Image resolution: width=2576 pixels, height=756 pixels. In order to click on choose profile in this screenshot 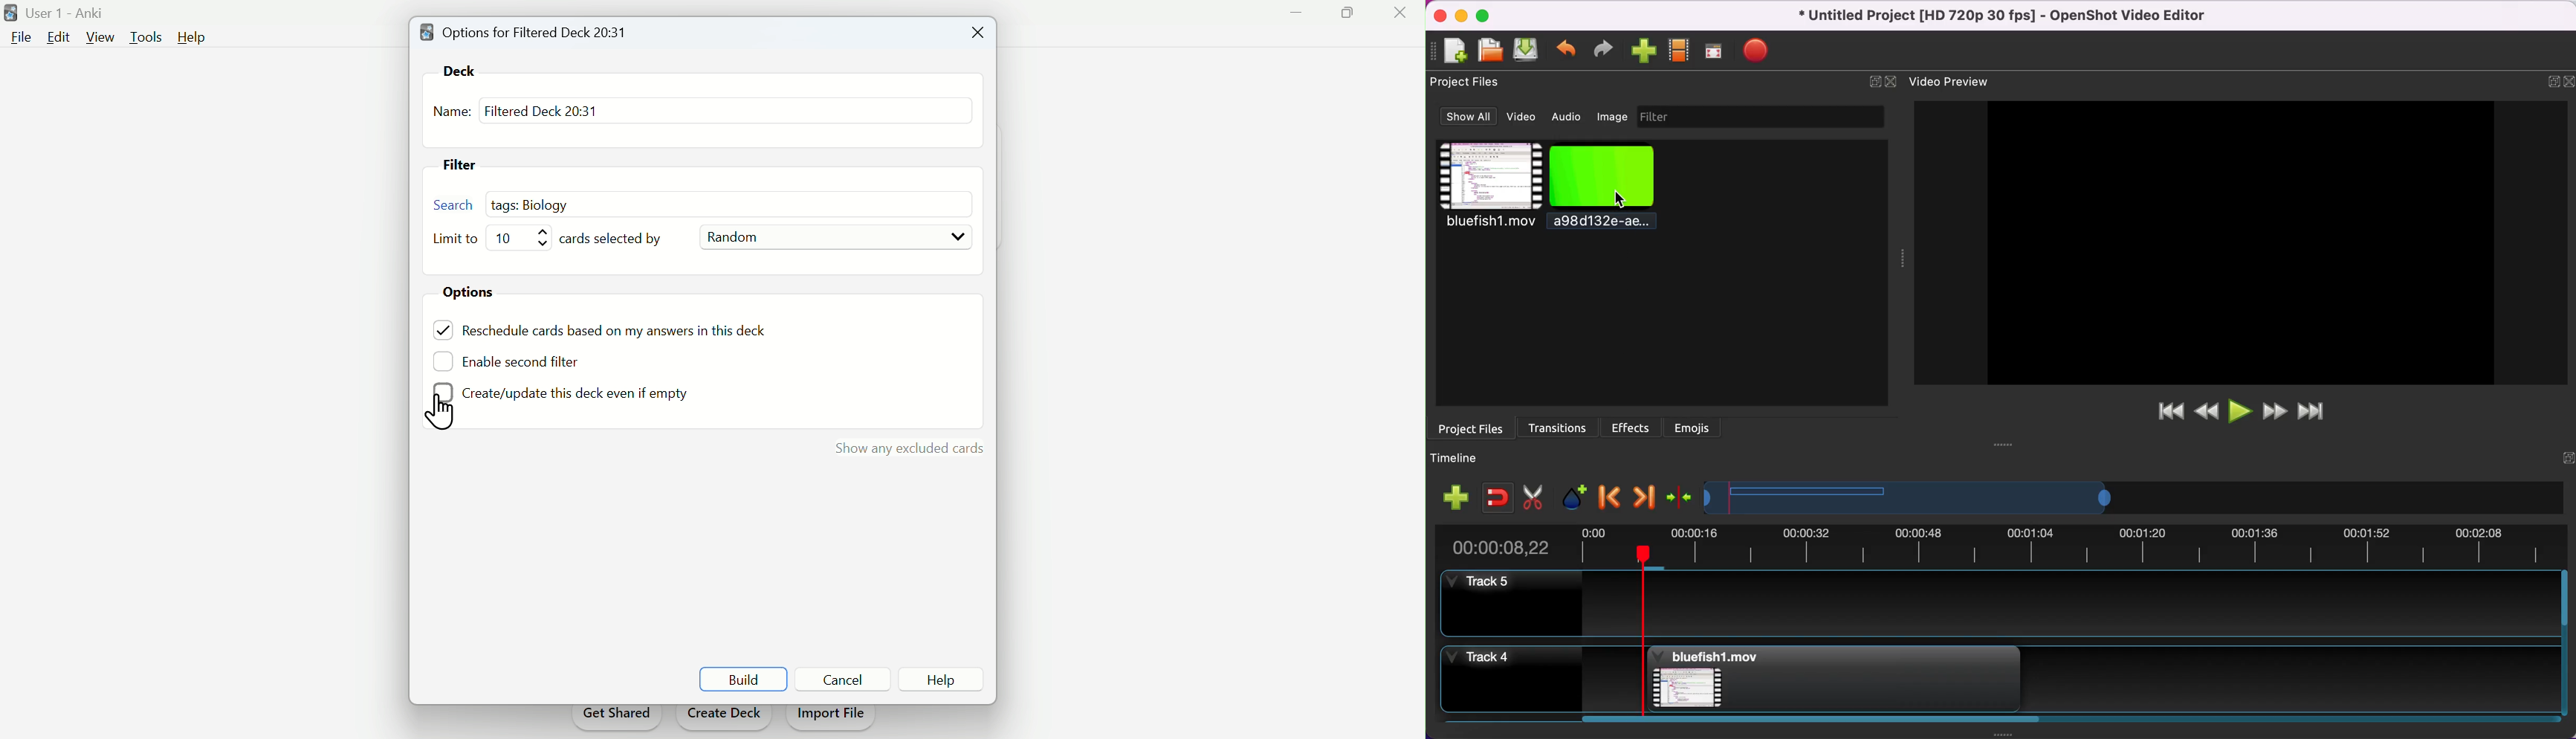, I will do `click(1678, 53)`.